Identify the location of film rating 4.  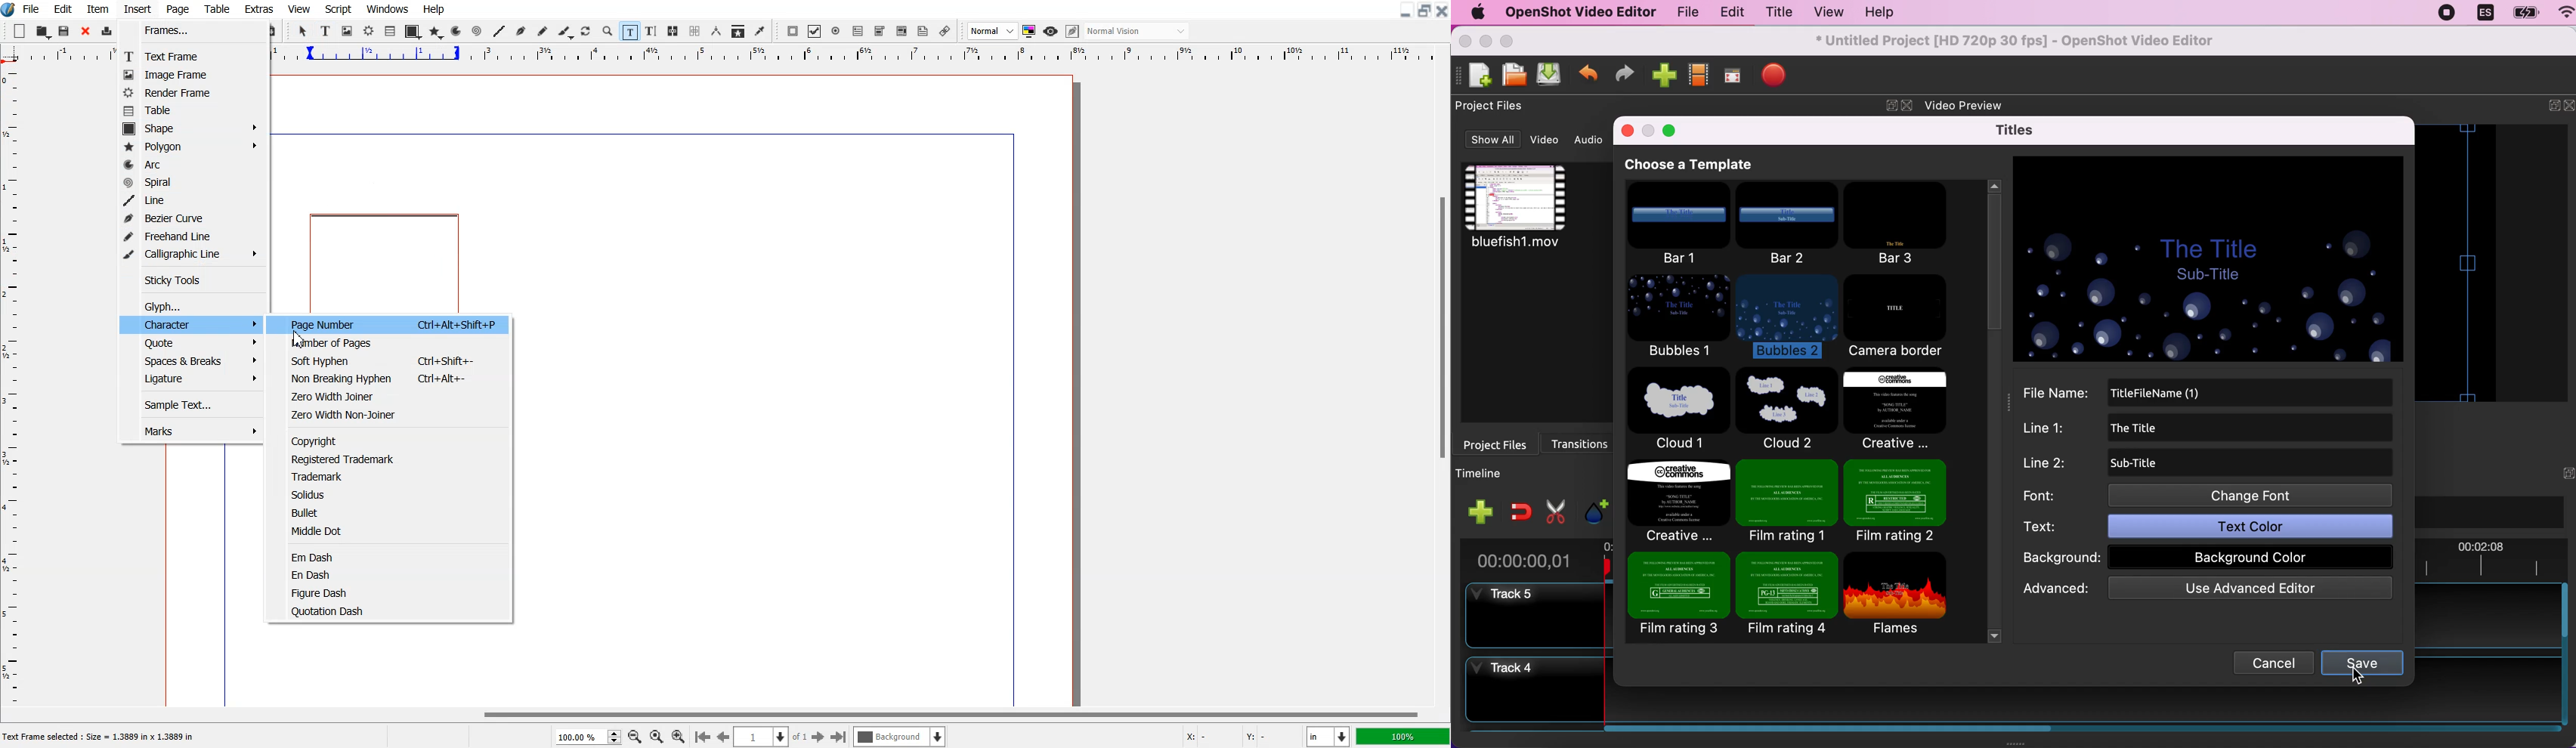
(1787, 595).